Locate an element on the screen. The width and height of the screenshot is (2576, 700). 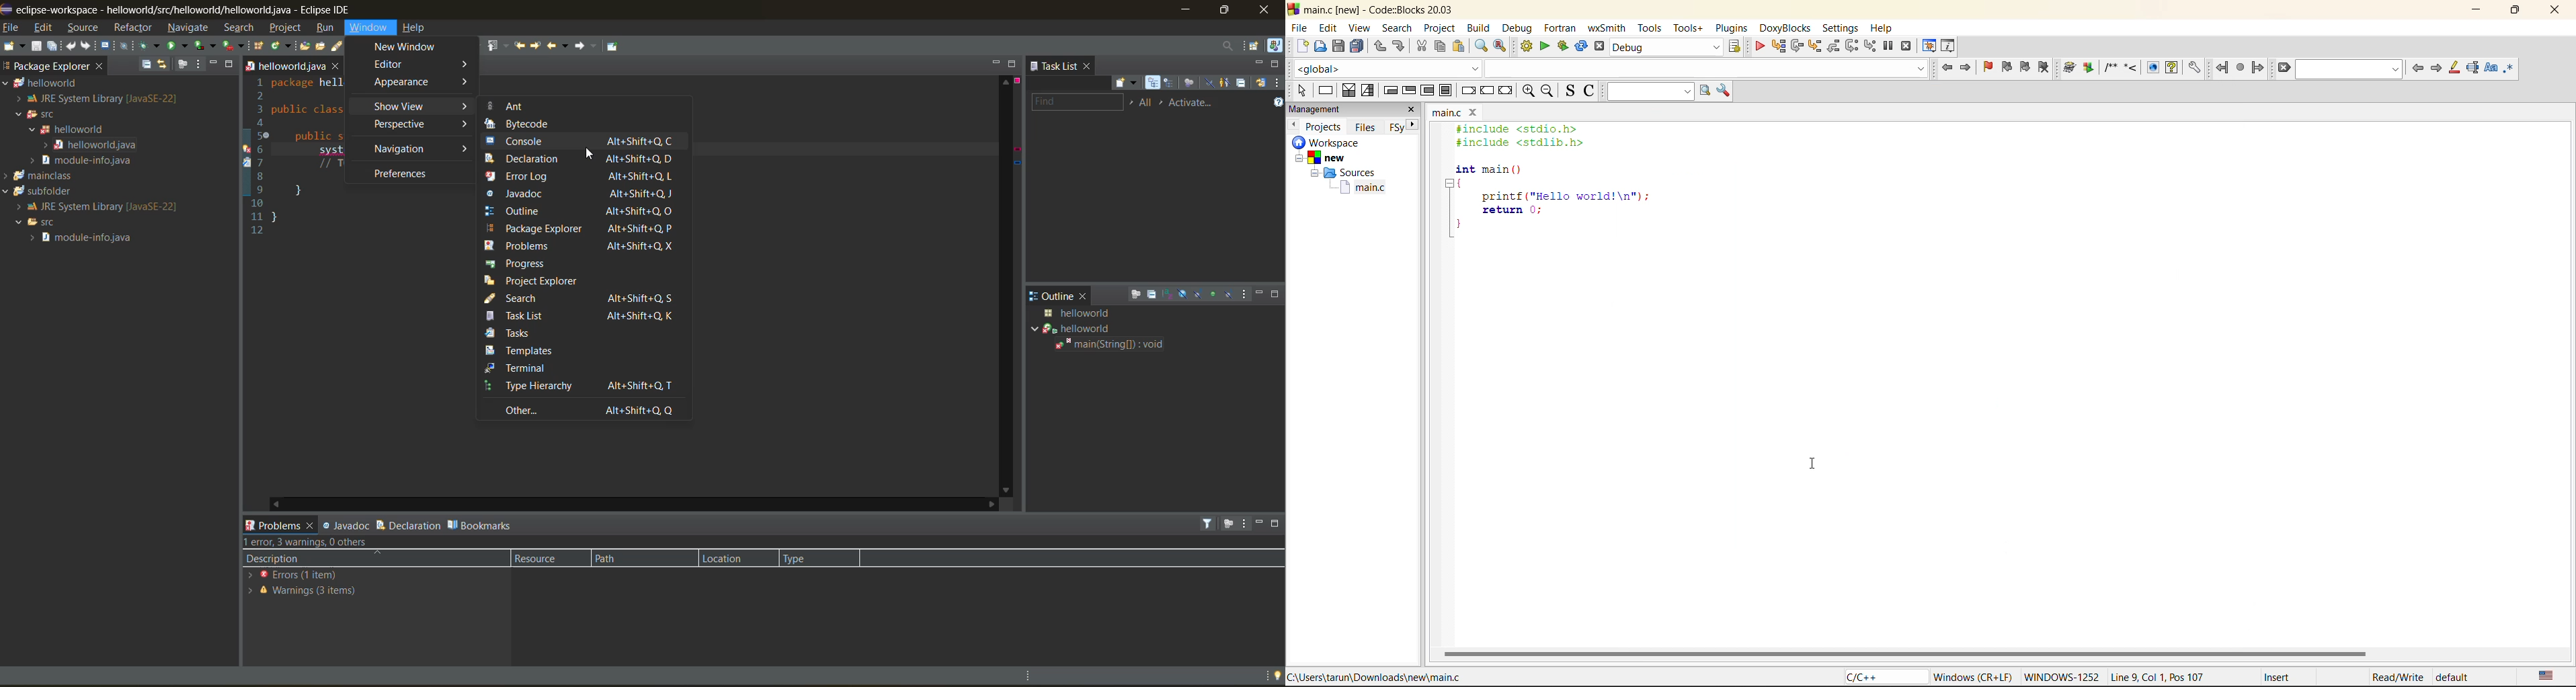
previous is located at coordinates (2417, 69).